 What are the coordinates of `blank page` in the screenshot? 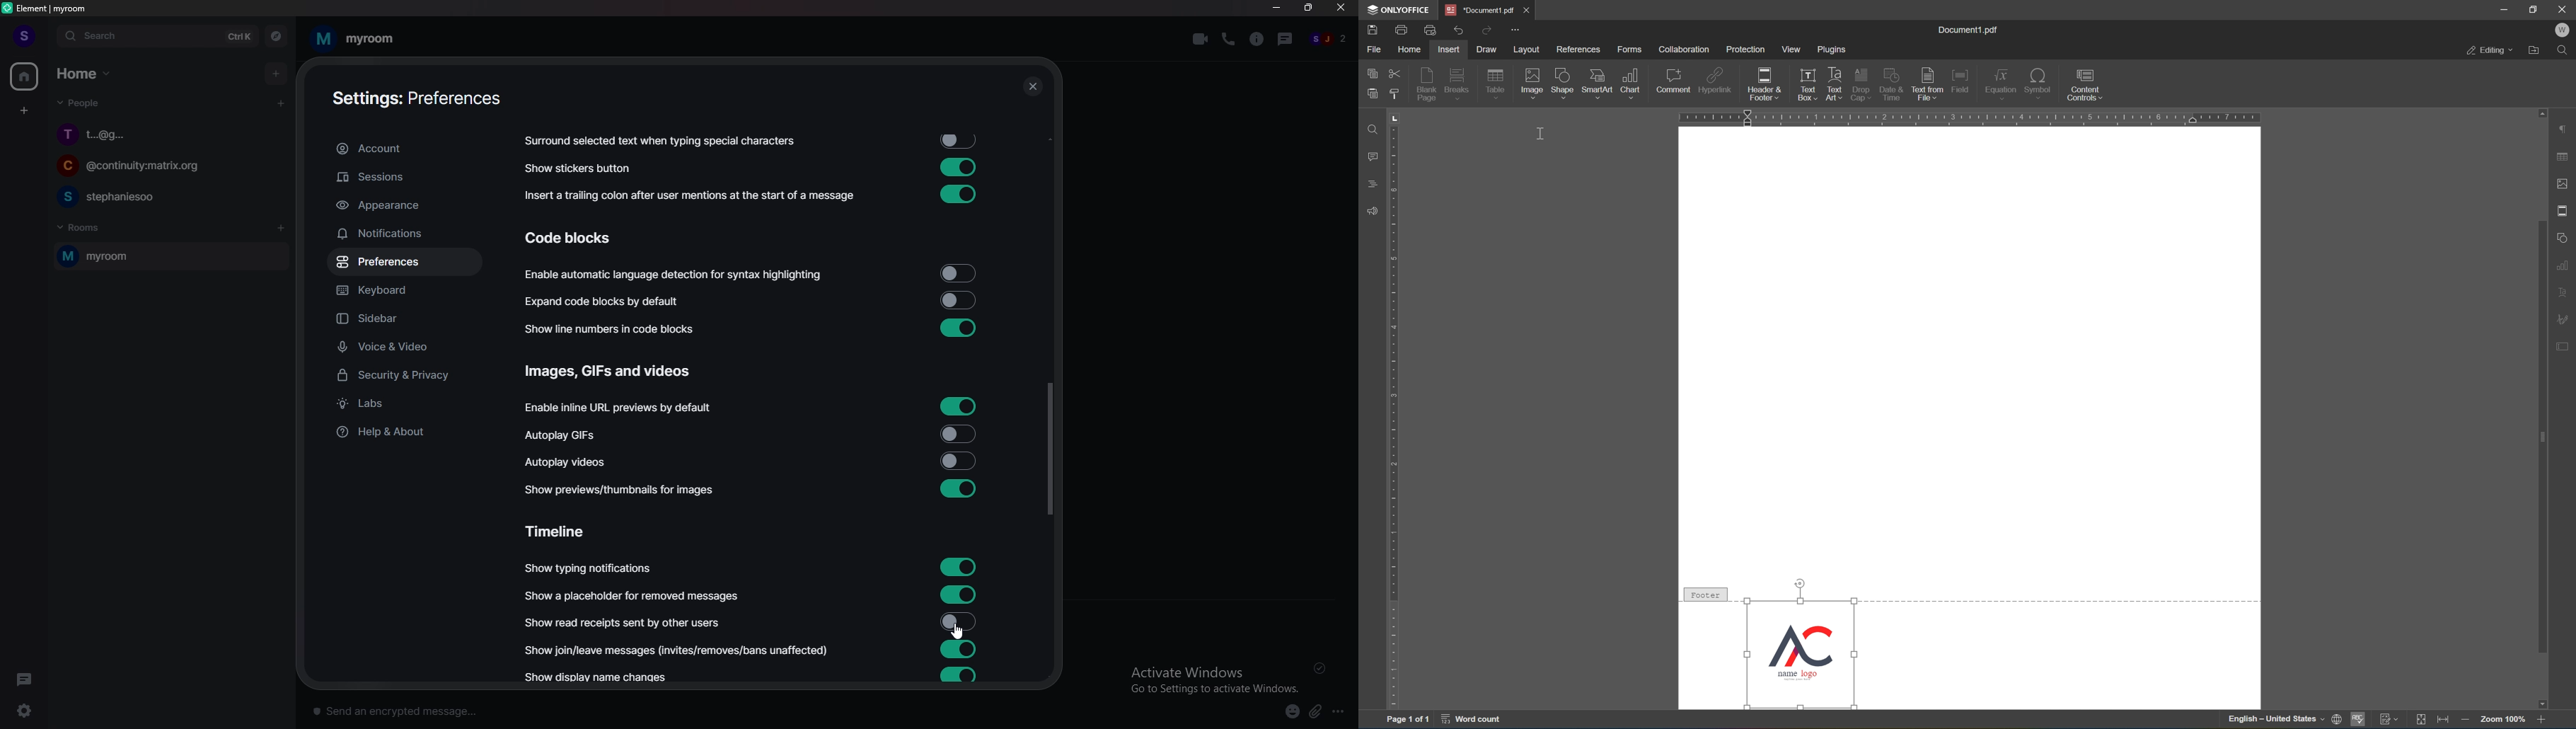 It's located at (1427, 84).